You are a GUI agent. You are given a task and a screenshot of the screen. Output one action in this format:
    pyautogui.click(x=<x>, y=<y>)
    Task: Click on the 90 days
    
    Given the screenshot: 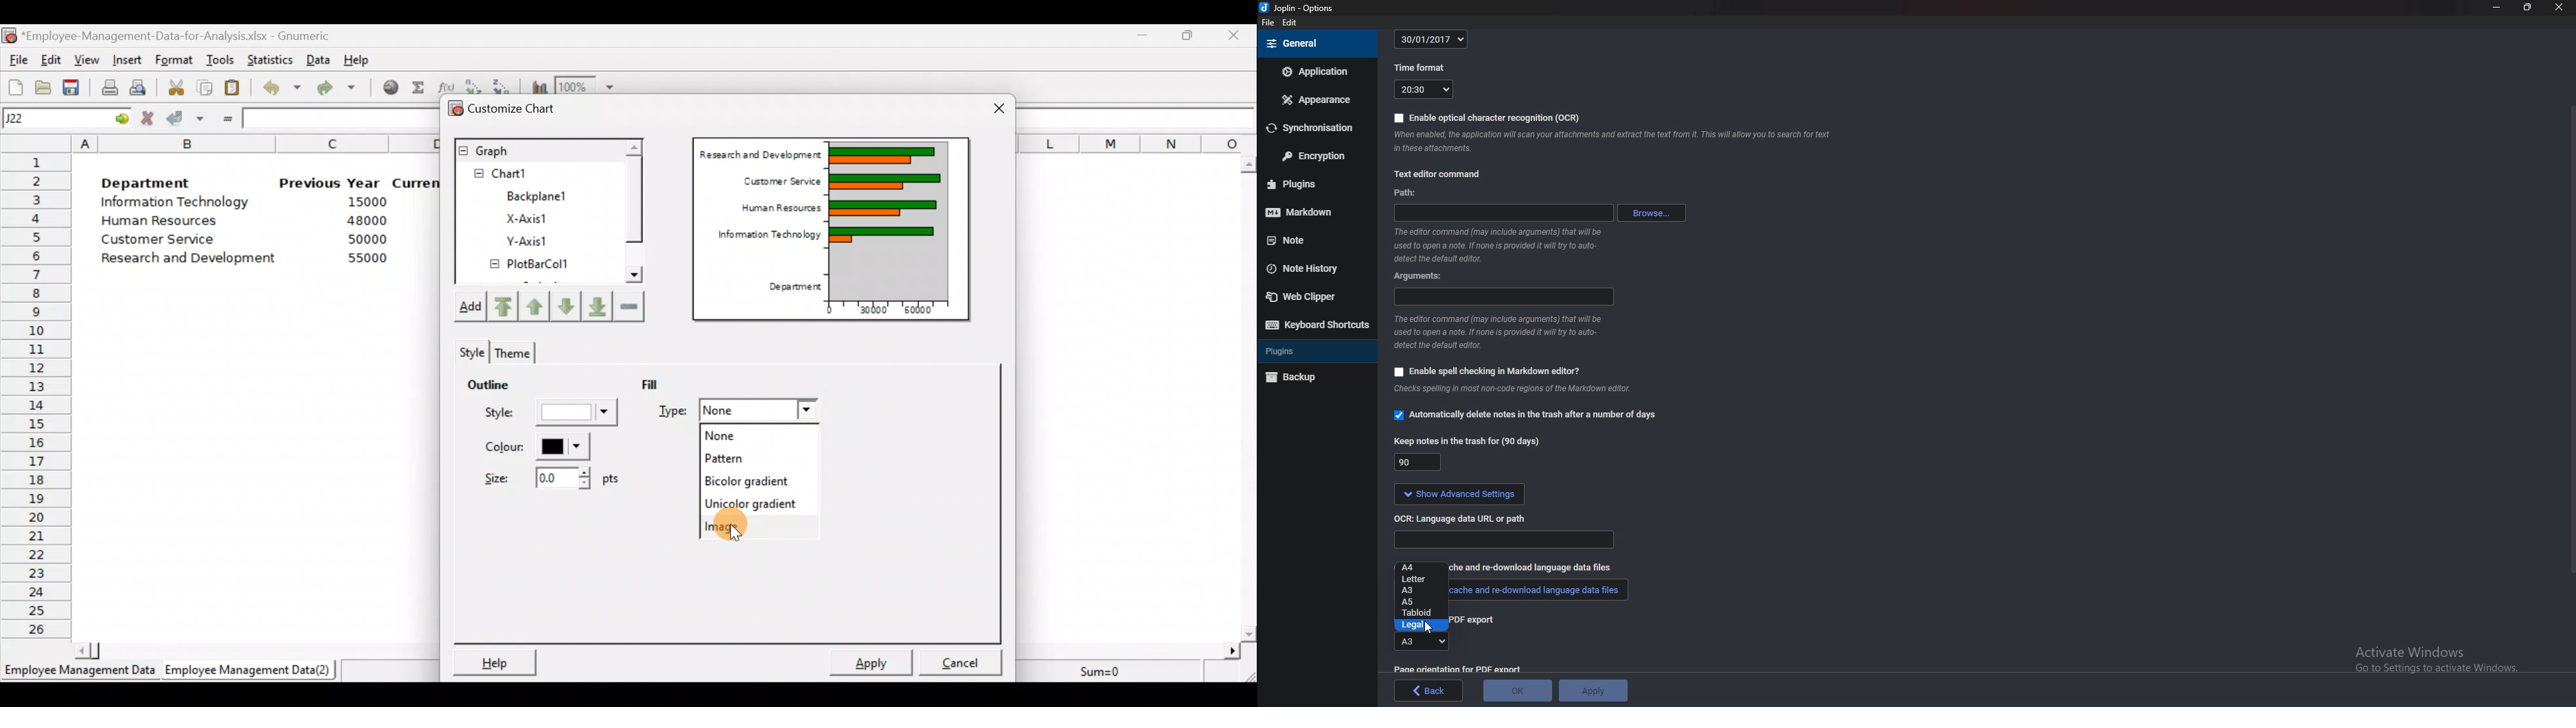 What is the action you would take?
    pyautogui.click(x=1418, y=463)
    